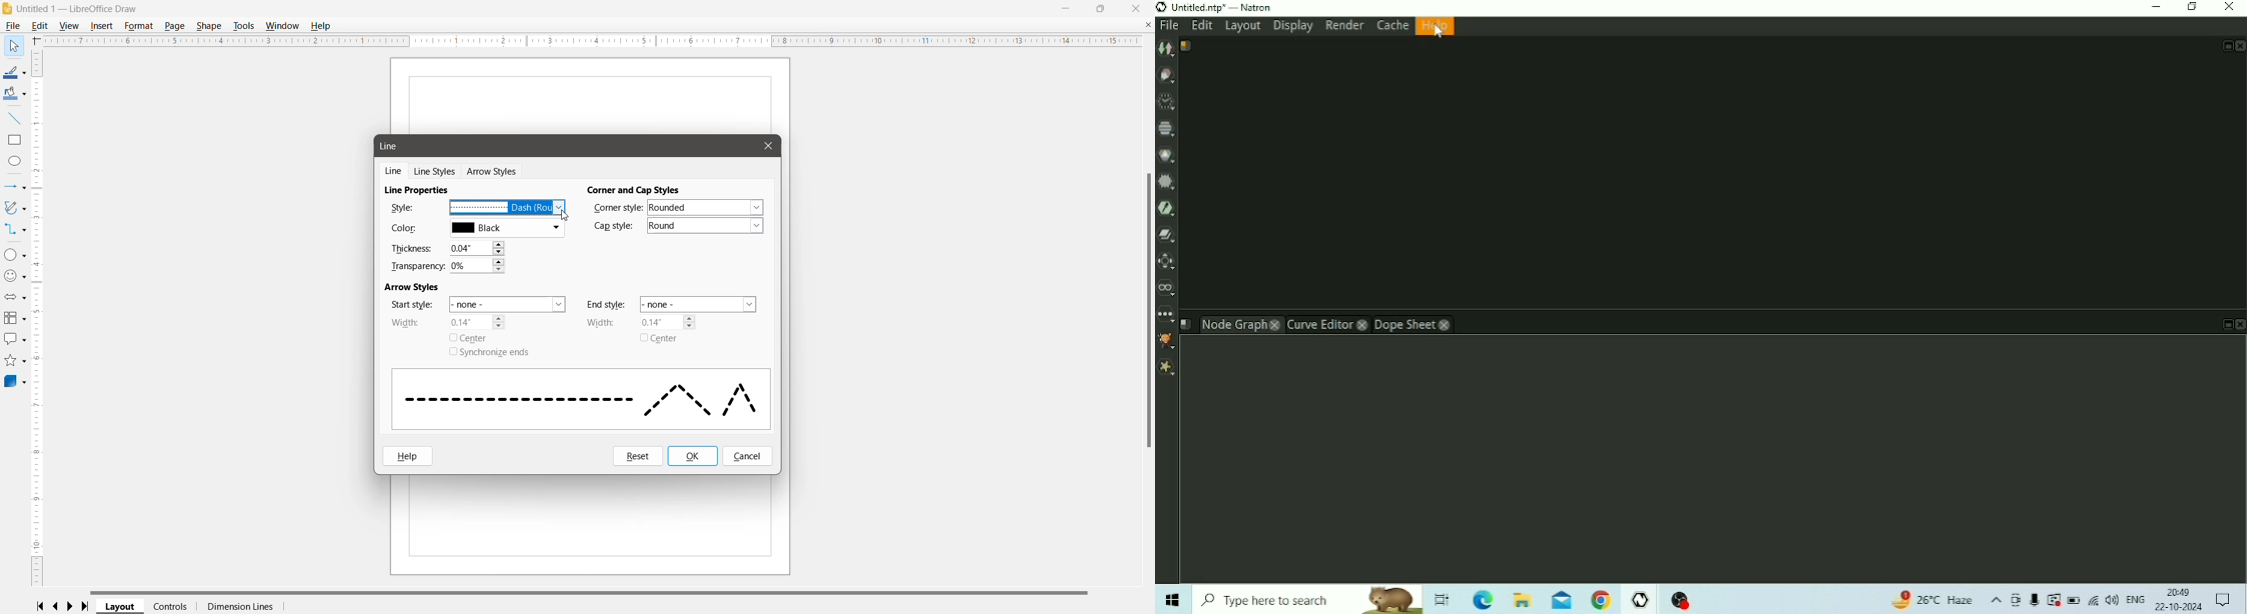 This screenshot has width=2268, height=616. Describe the element at coordinates (38, 317) in the screenshot. I see `Vertical Scroll Bar` at that location.